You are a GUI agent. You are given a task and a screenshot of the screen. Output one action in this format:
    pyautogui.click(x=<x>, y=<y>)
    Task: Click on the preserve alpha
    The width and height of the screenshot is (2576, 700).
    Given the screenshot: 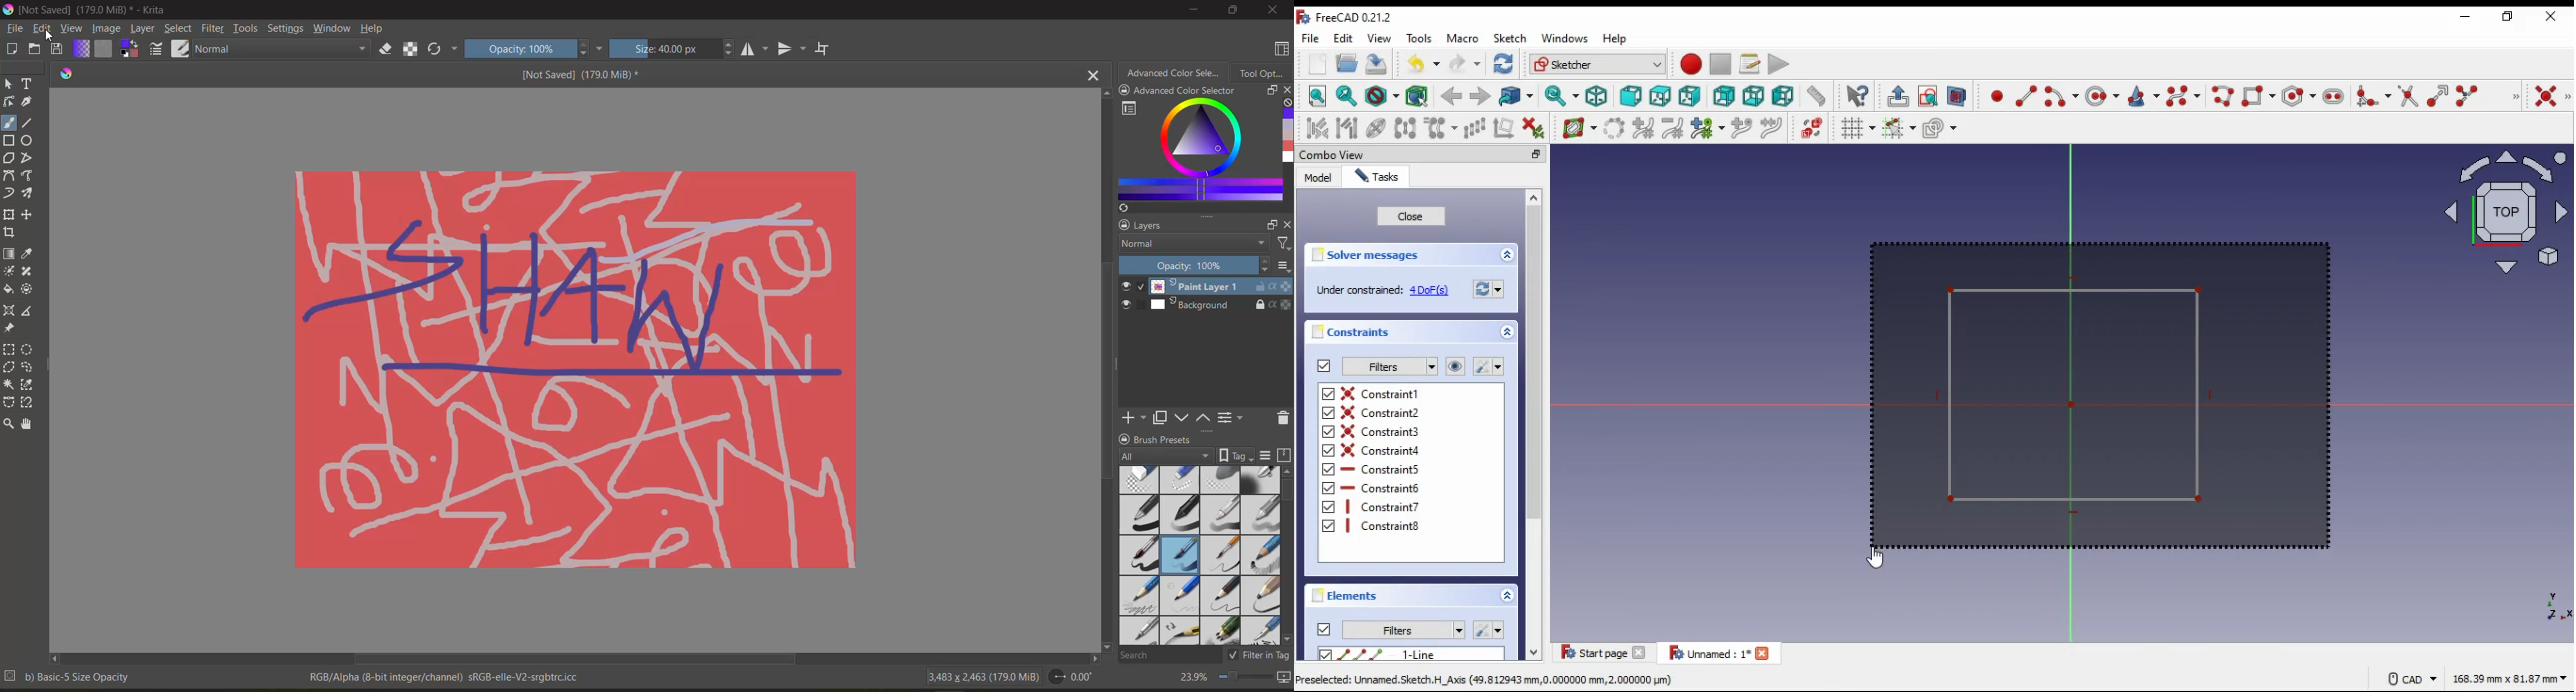 What is the action you would take?
    pyautogui.click(x=413, y=51)
    